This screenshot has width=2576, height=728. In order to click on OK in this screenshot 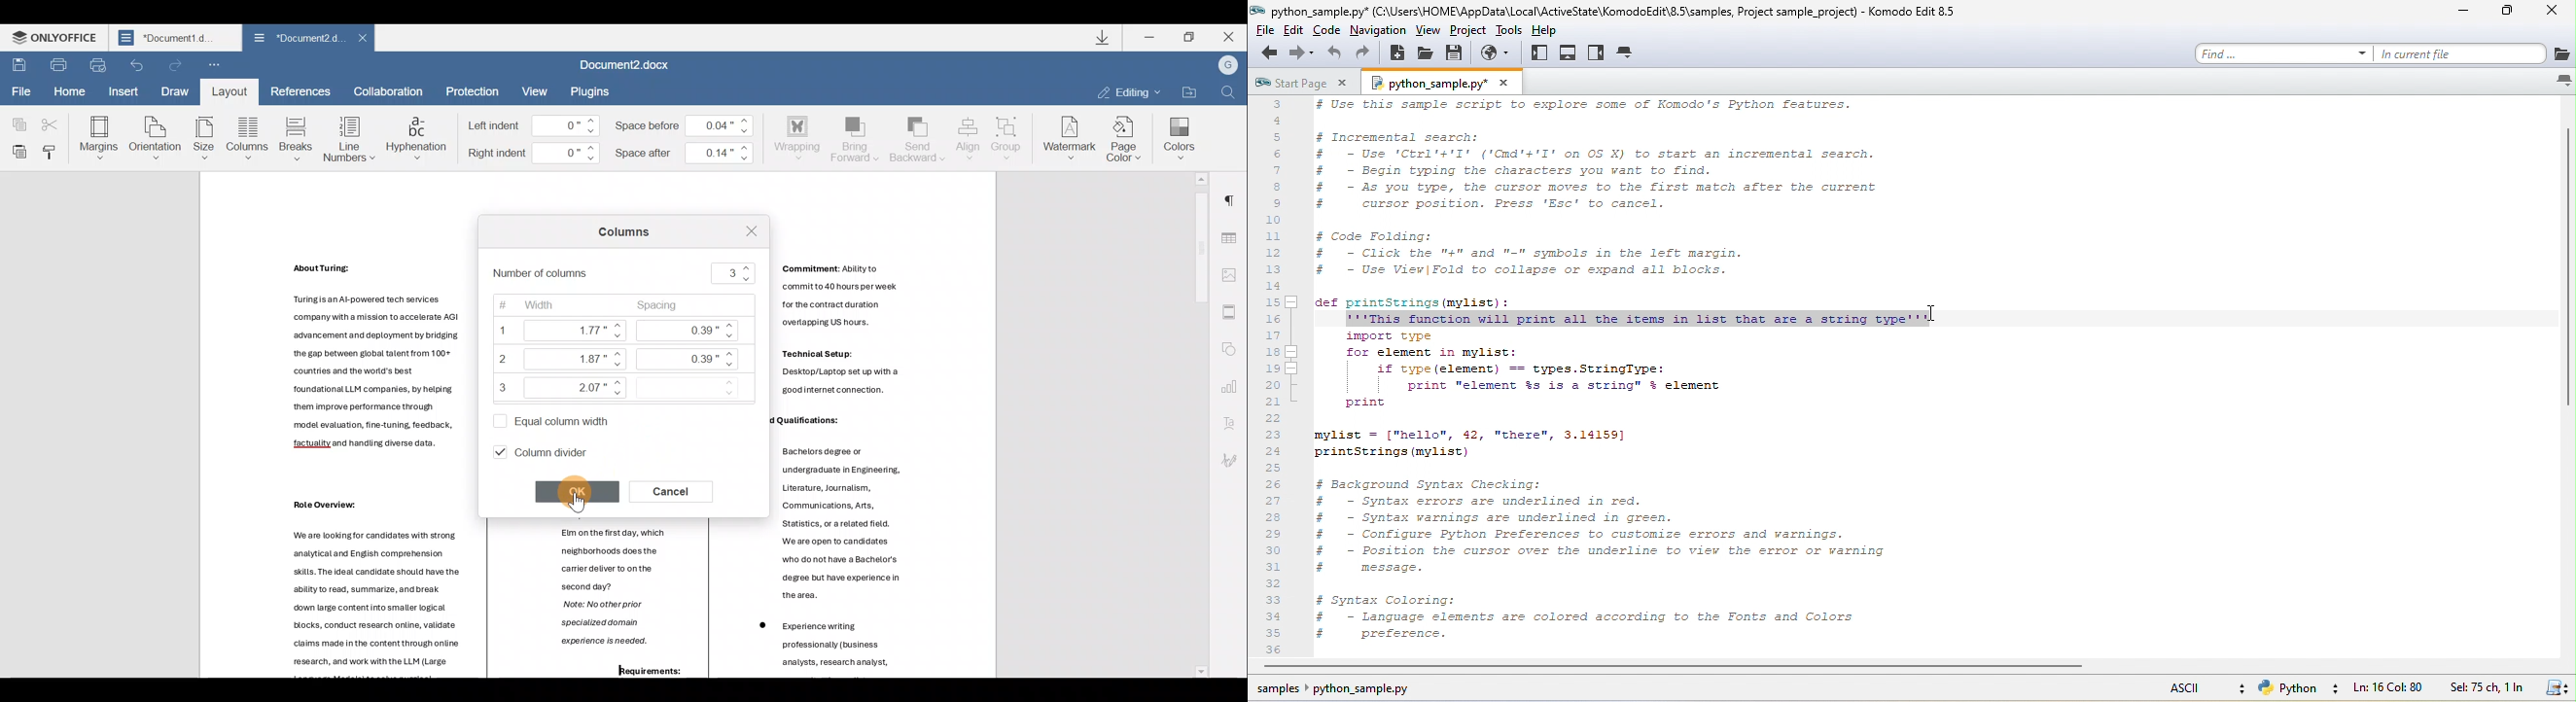, I will do `click(581, 491)`.